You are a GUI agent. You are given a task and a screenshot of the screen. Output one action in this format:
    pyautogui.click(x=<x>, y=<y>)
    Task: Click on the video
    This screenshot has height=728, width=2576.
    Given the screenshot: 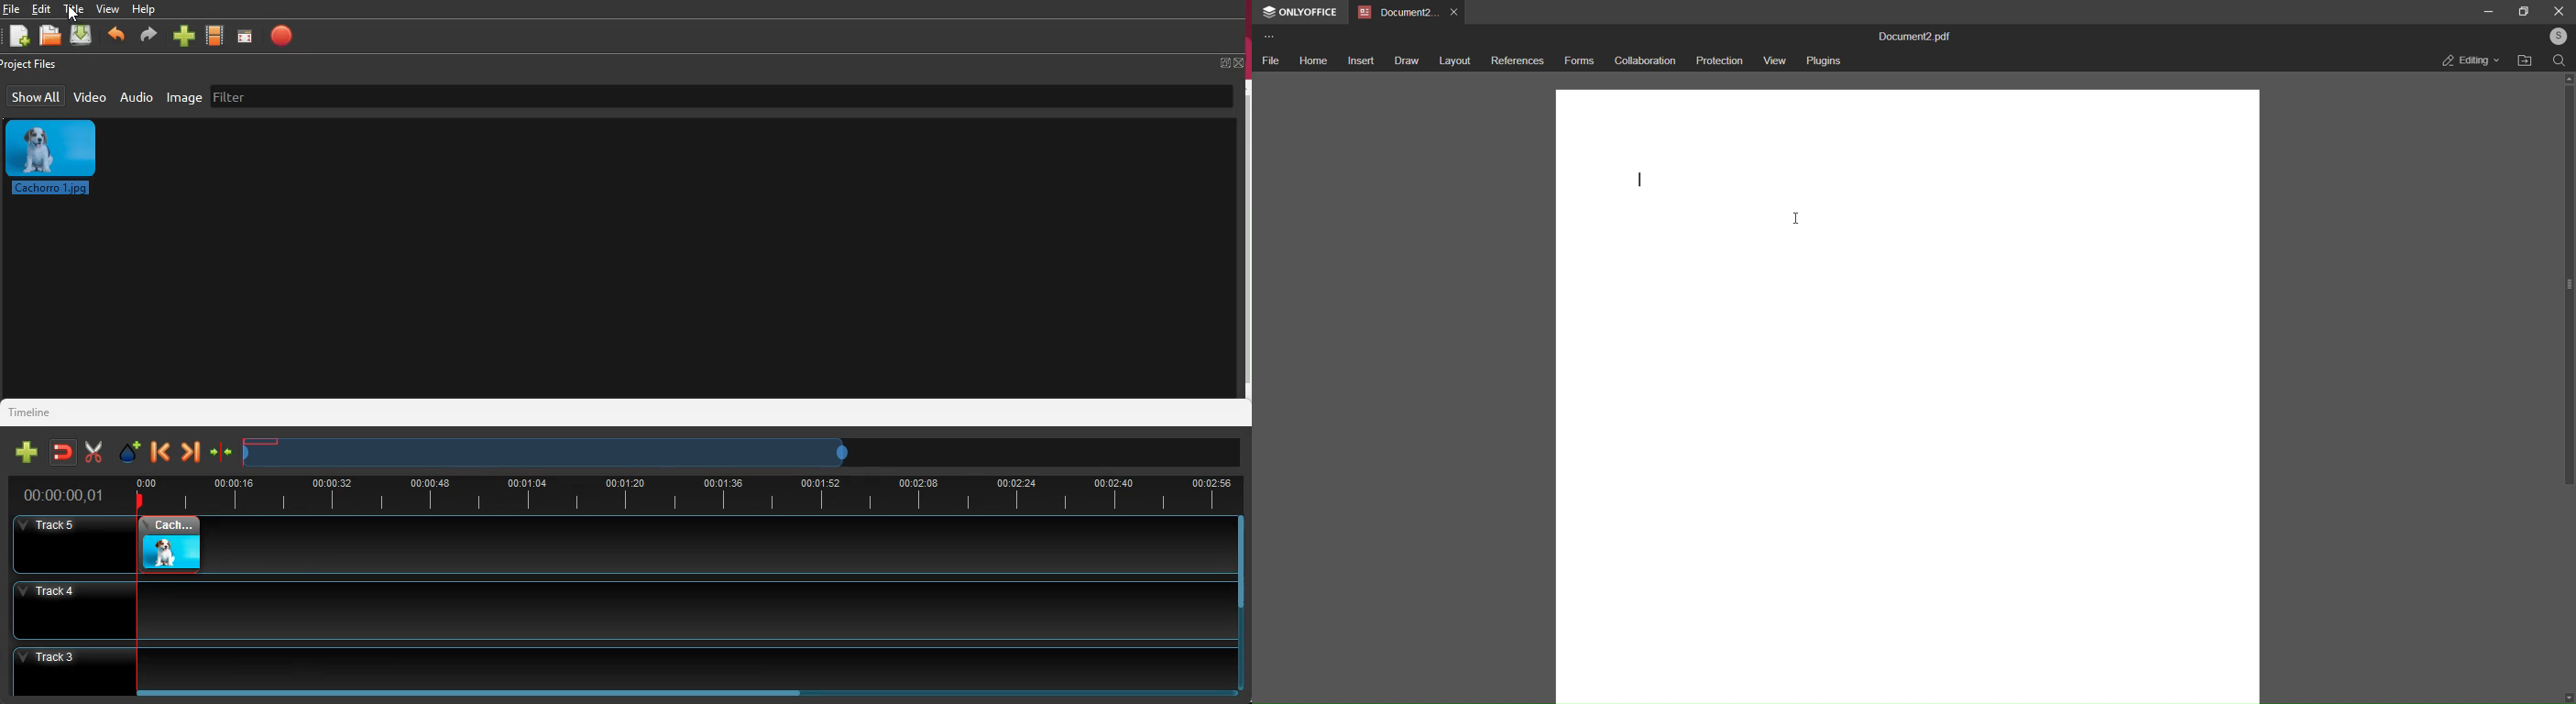 What is the action you would take?
    pyautogui.click(x=216, y=37)
    